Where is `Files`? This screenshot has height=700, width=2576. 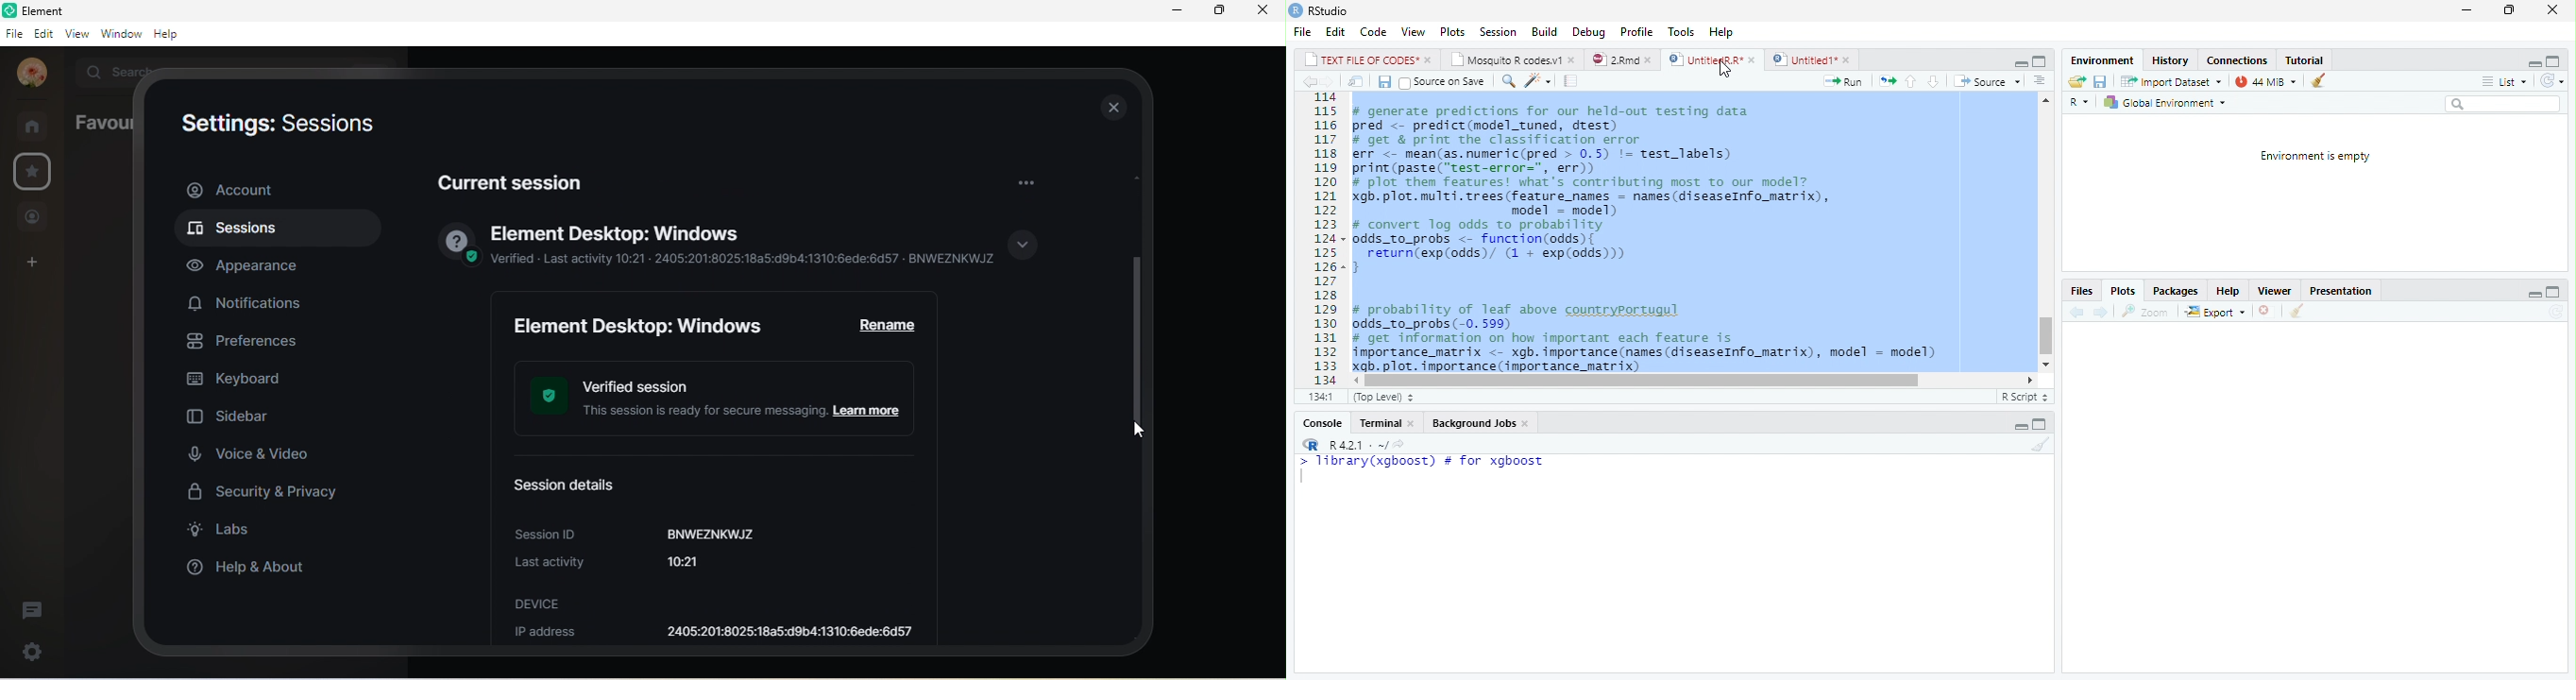 Files is located at coordinates (2081, 291).